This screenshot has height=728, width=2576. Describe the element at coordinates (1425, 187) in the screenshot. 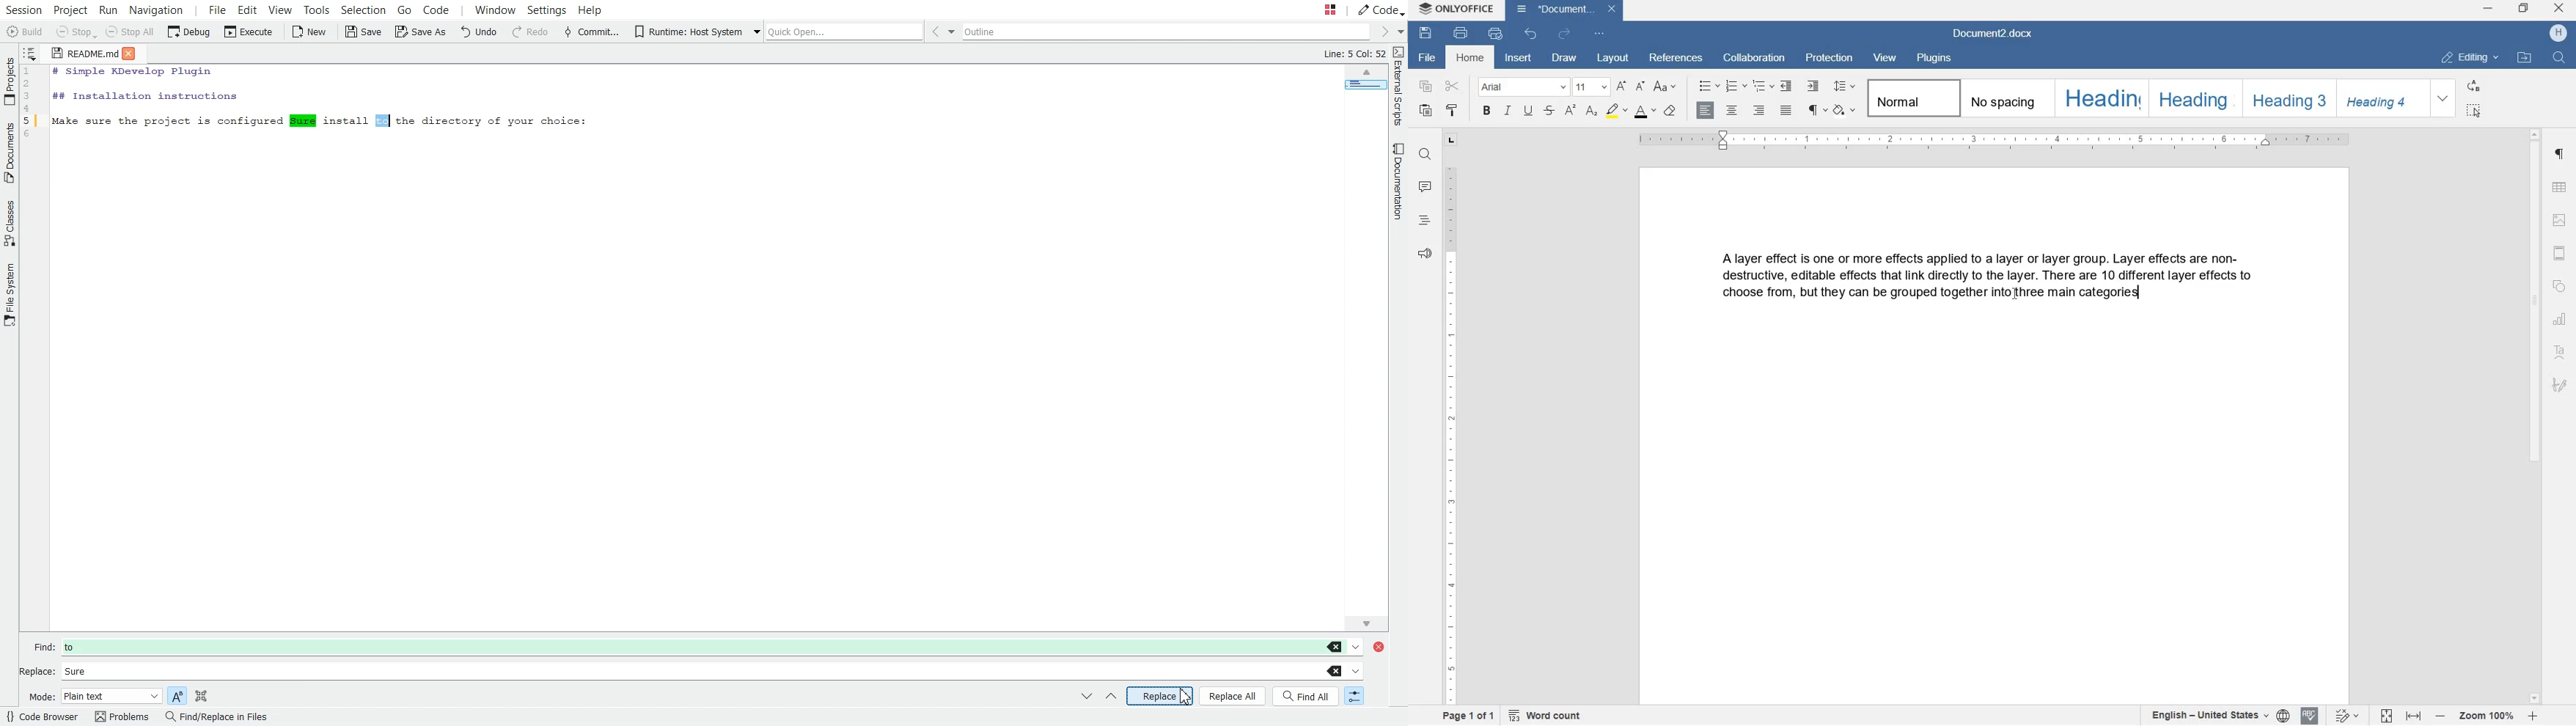

I see `comment` at that location.